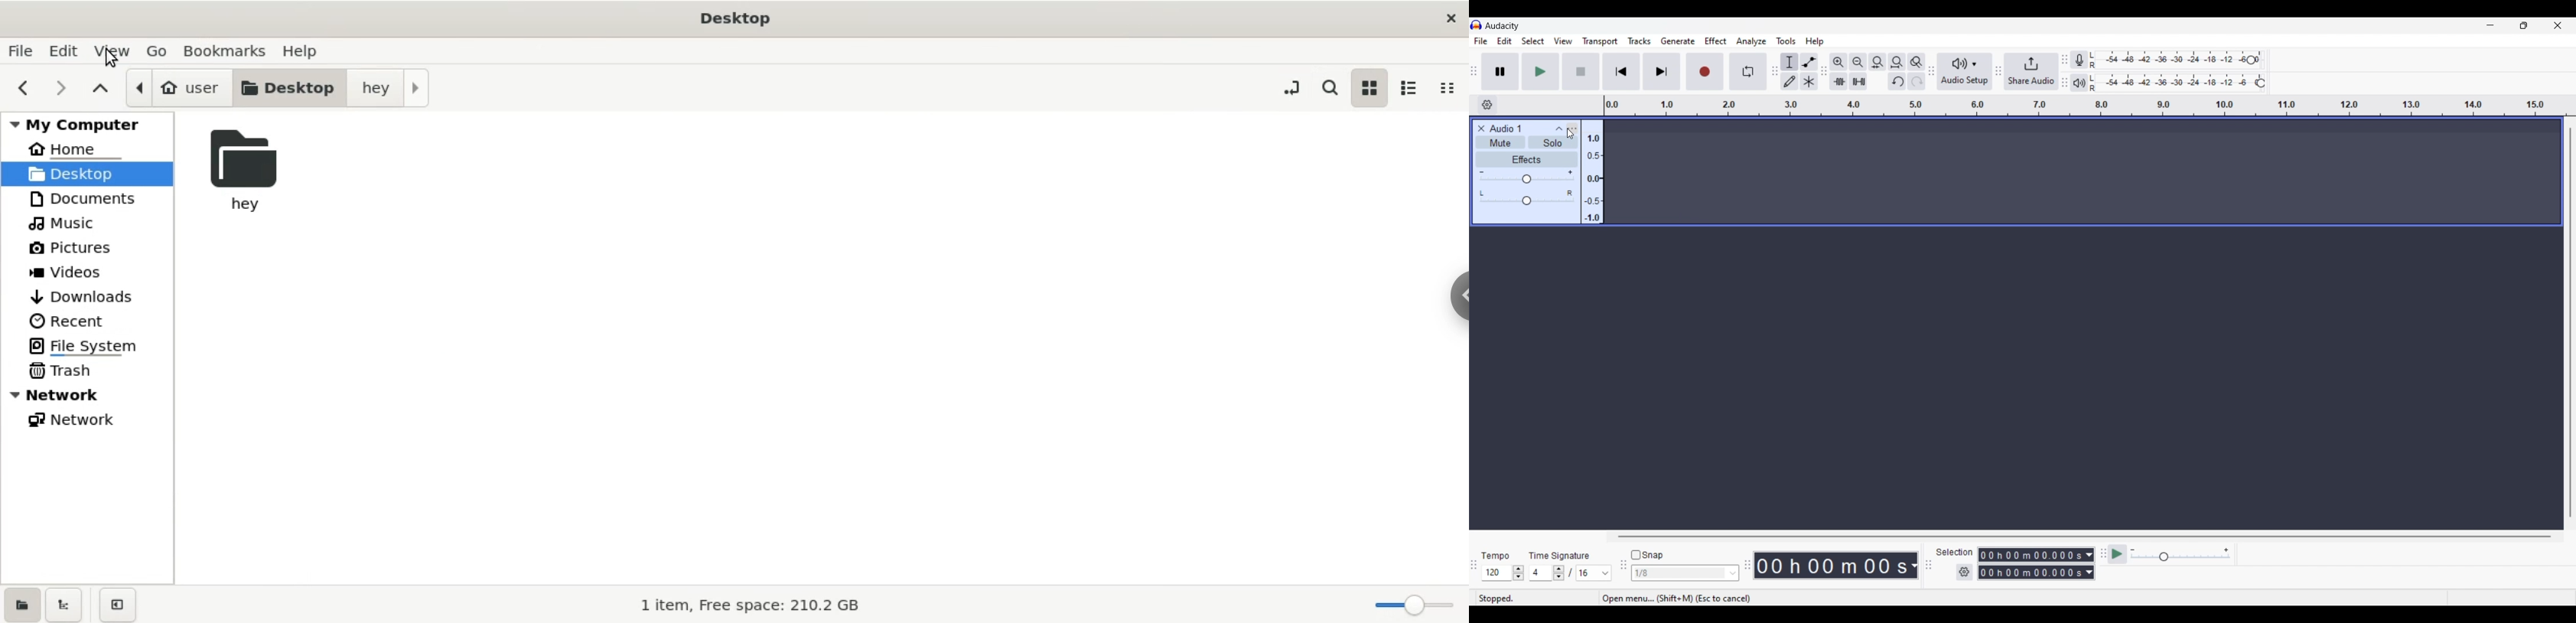 Image resolution: width=2576 pixels, height=644 pixels. What do you see at coordinates (1526, 180) in the screenshot?
I see `Slider` at bounding box center [1526, 180].